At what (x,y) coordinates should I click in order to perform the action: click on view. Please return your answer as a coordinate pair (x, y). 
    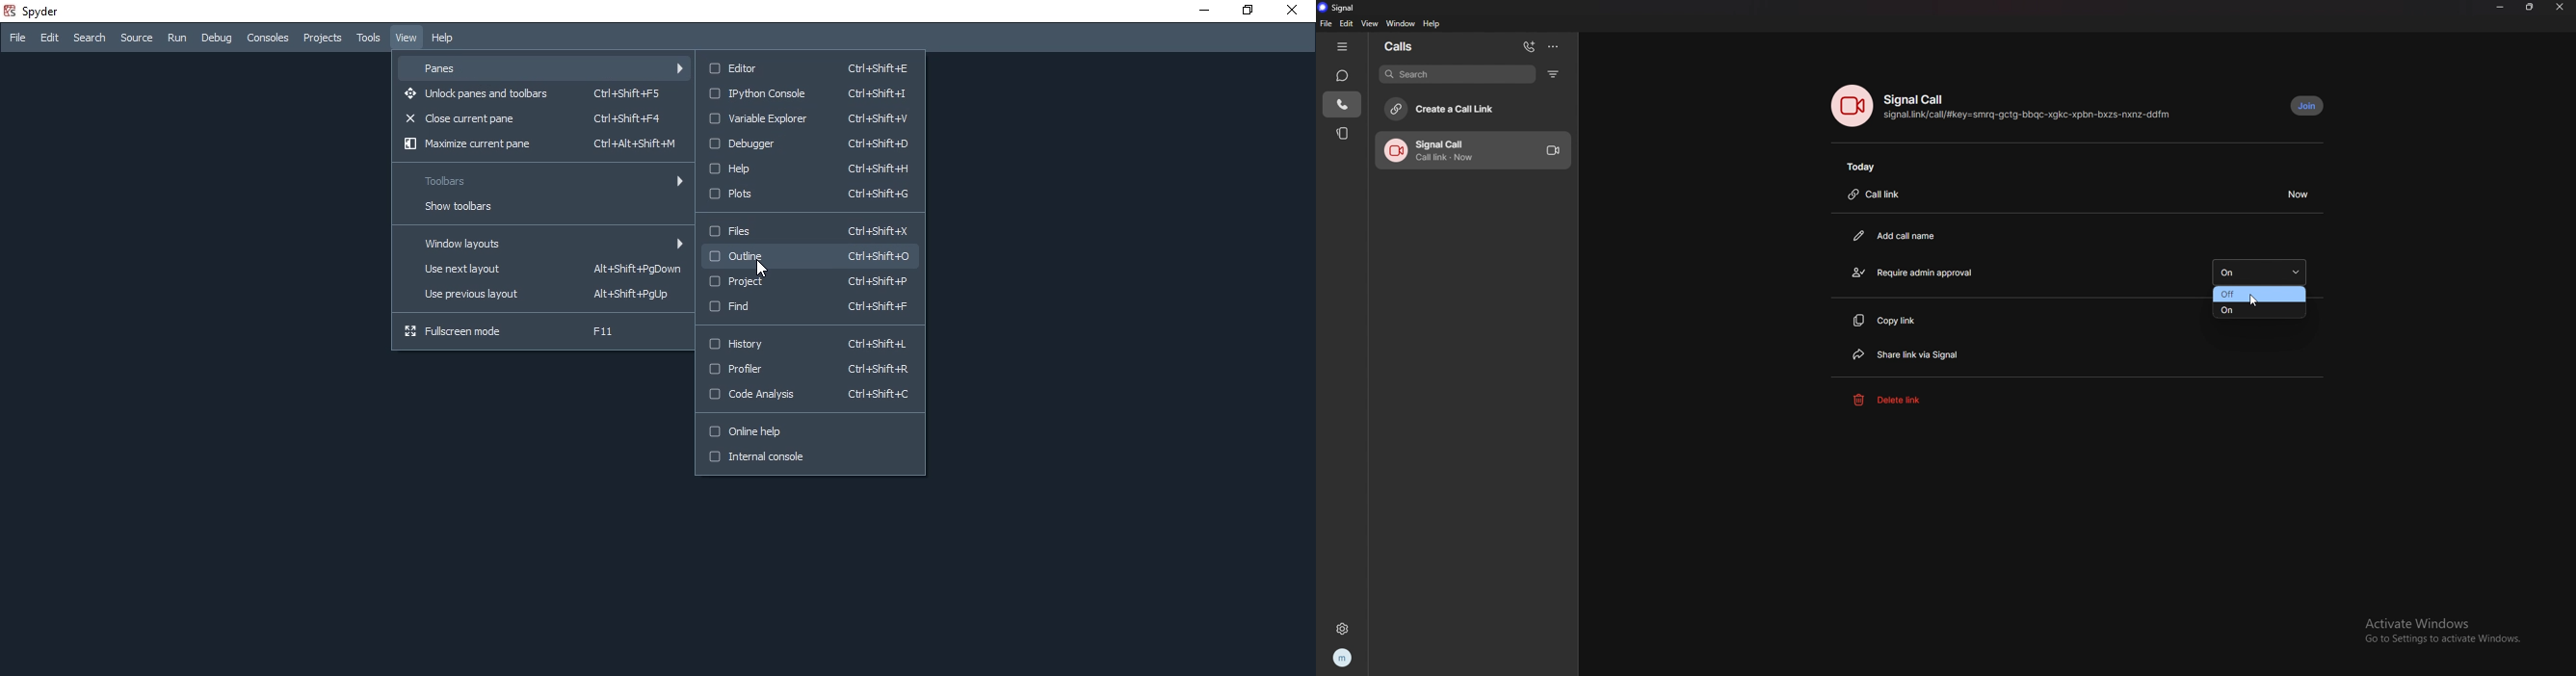
    Looking at the image, I should click on (1369, 24).